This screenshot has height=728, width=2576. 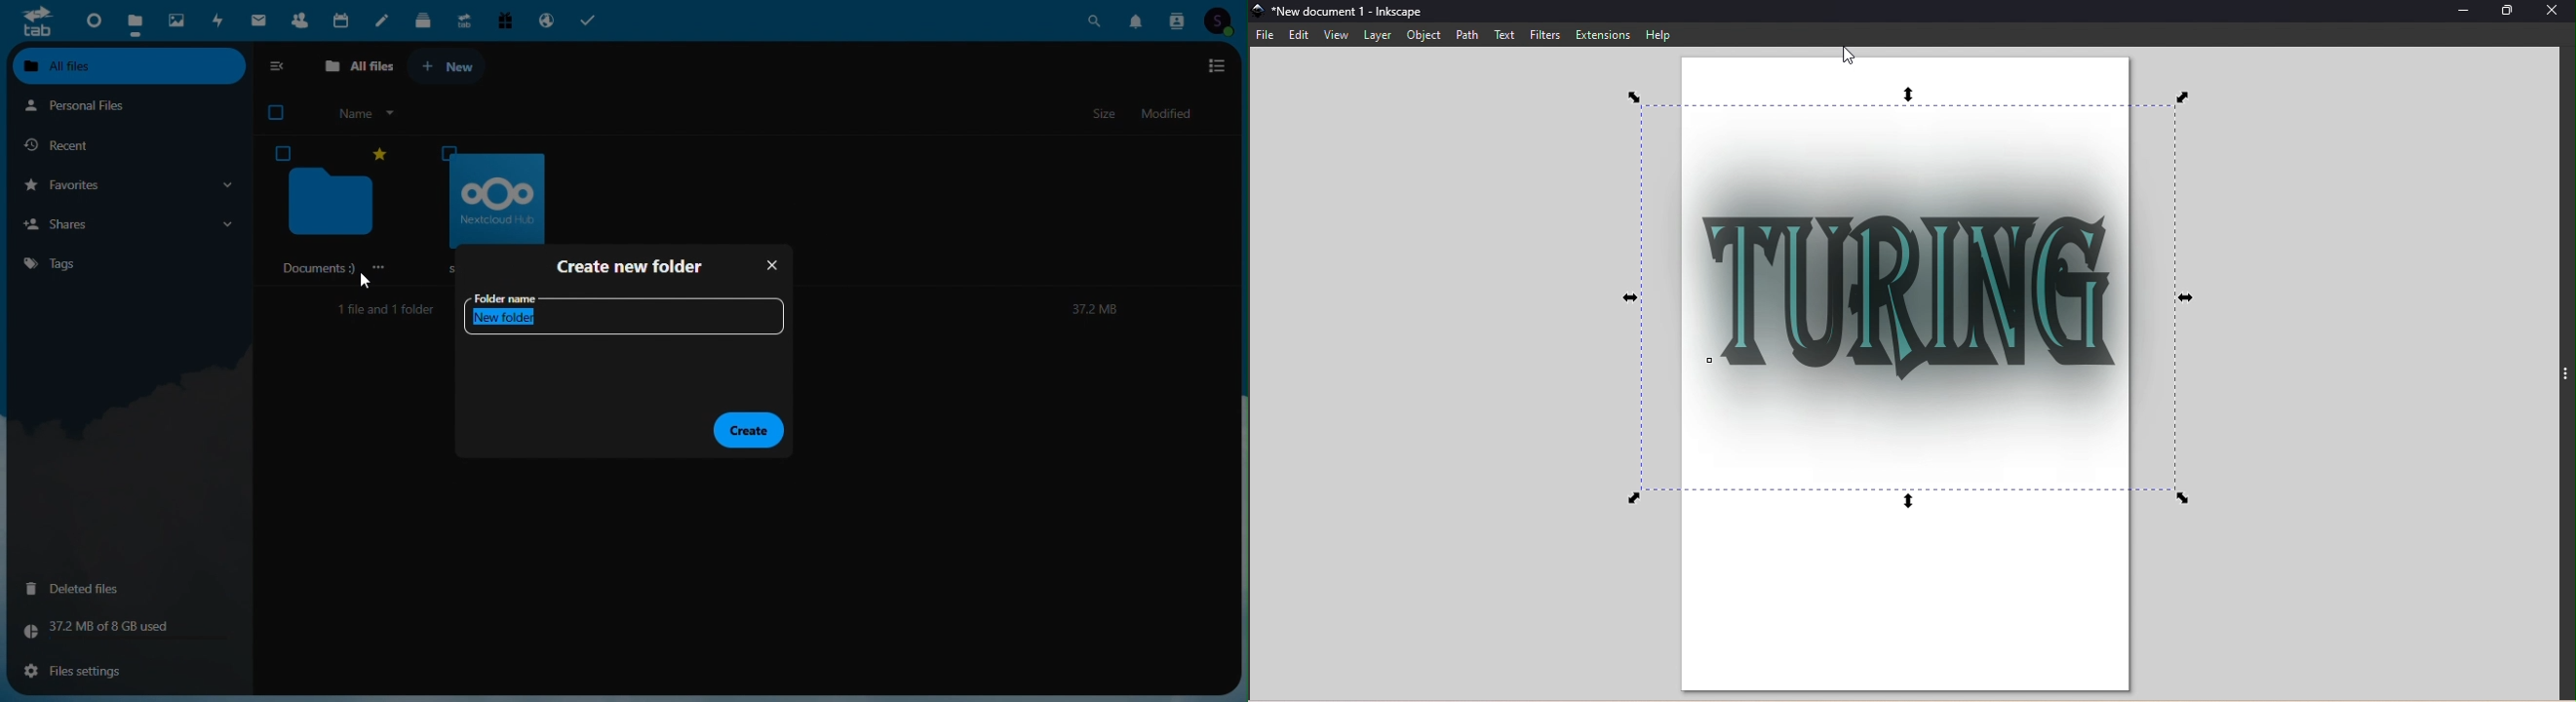 I want to click on Help, so click(x=1658, y=35).